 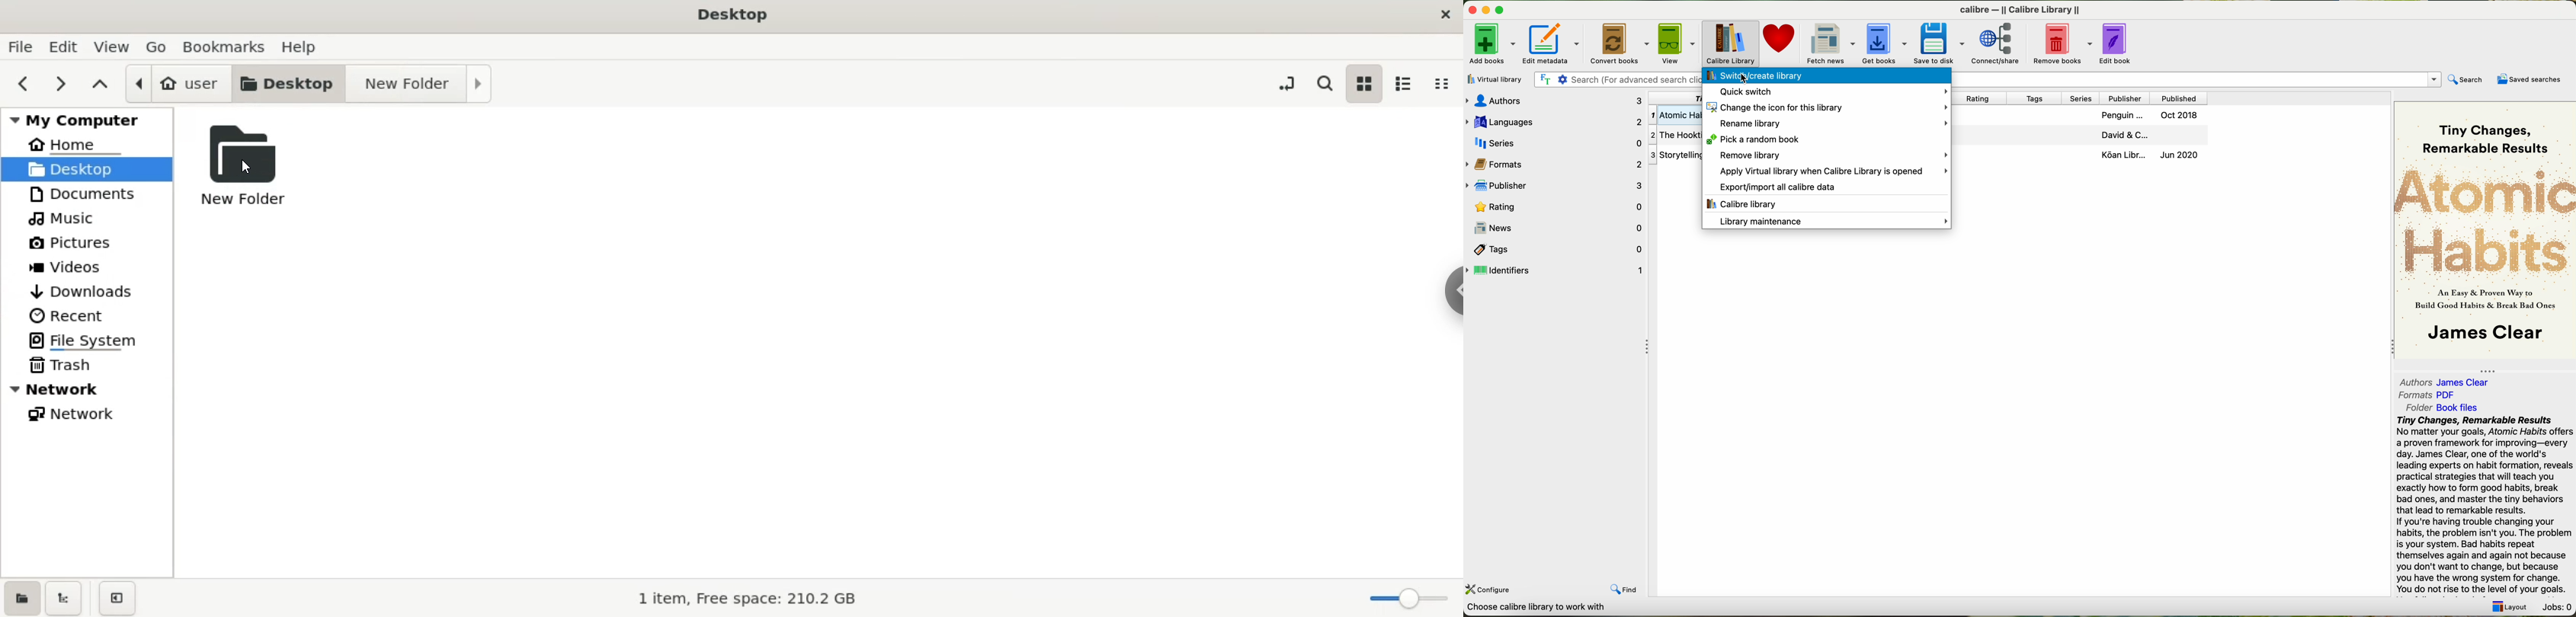 What do you see at coordinates (2483, 303) in the screenshot?
I see `An easy proven way to build Good Habits & Break Bad Ones` at bounding box center [2483, 303].